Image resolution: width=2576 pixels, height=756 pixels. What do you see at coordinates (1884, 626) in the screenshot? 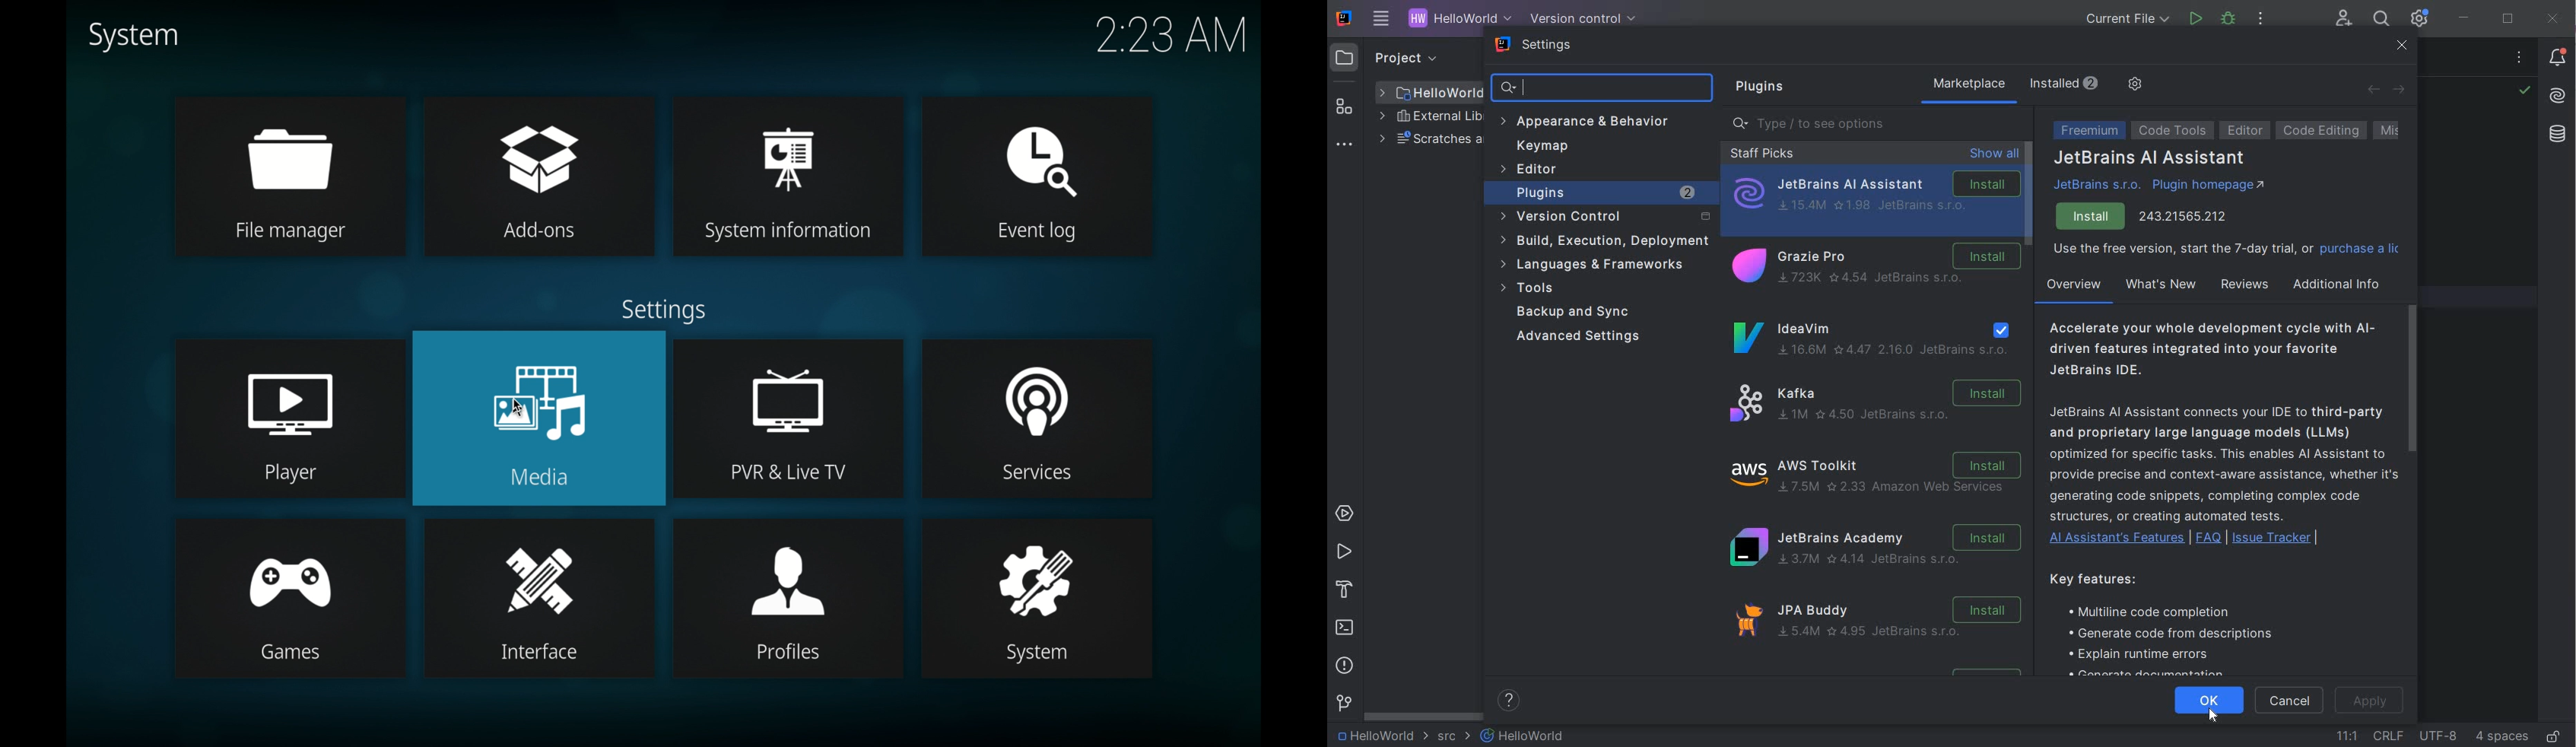
I see `JPA BUDDY Installation` at bounding box center [1884, 626].